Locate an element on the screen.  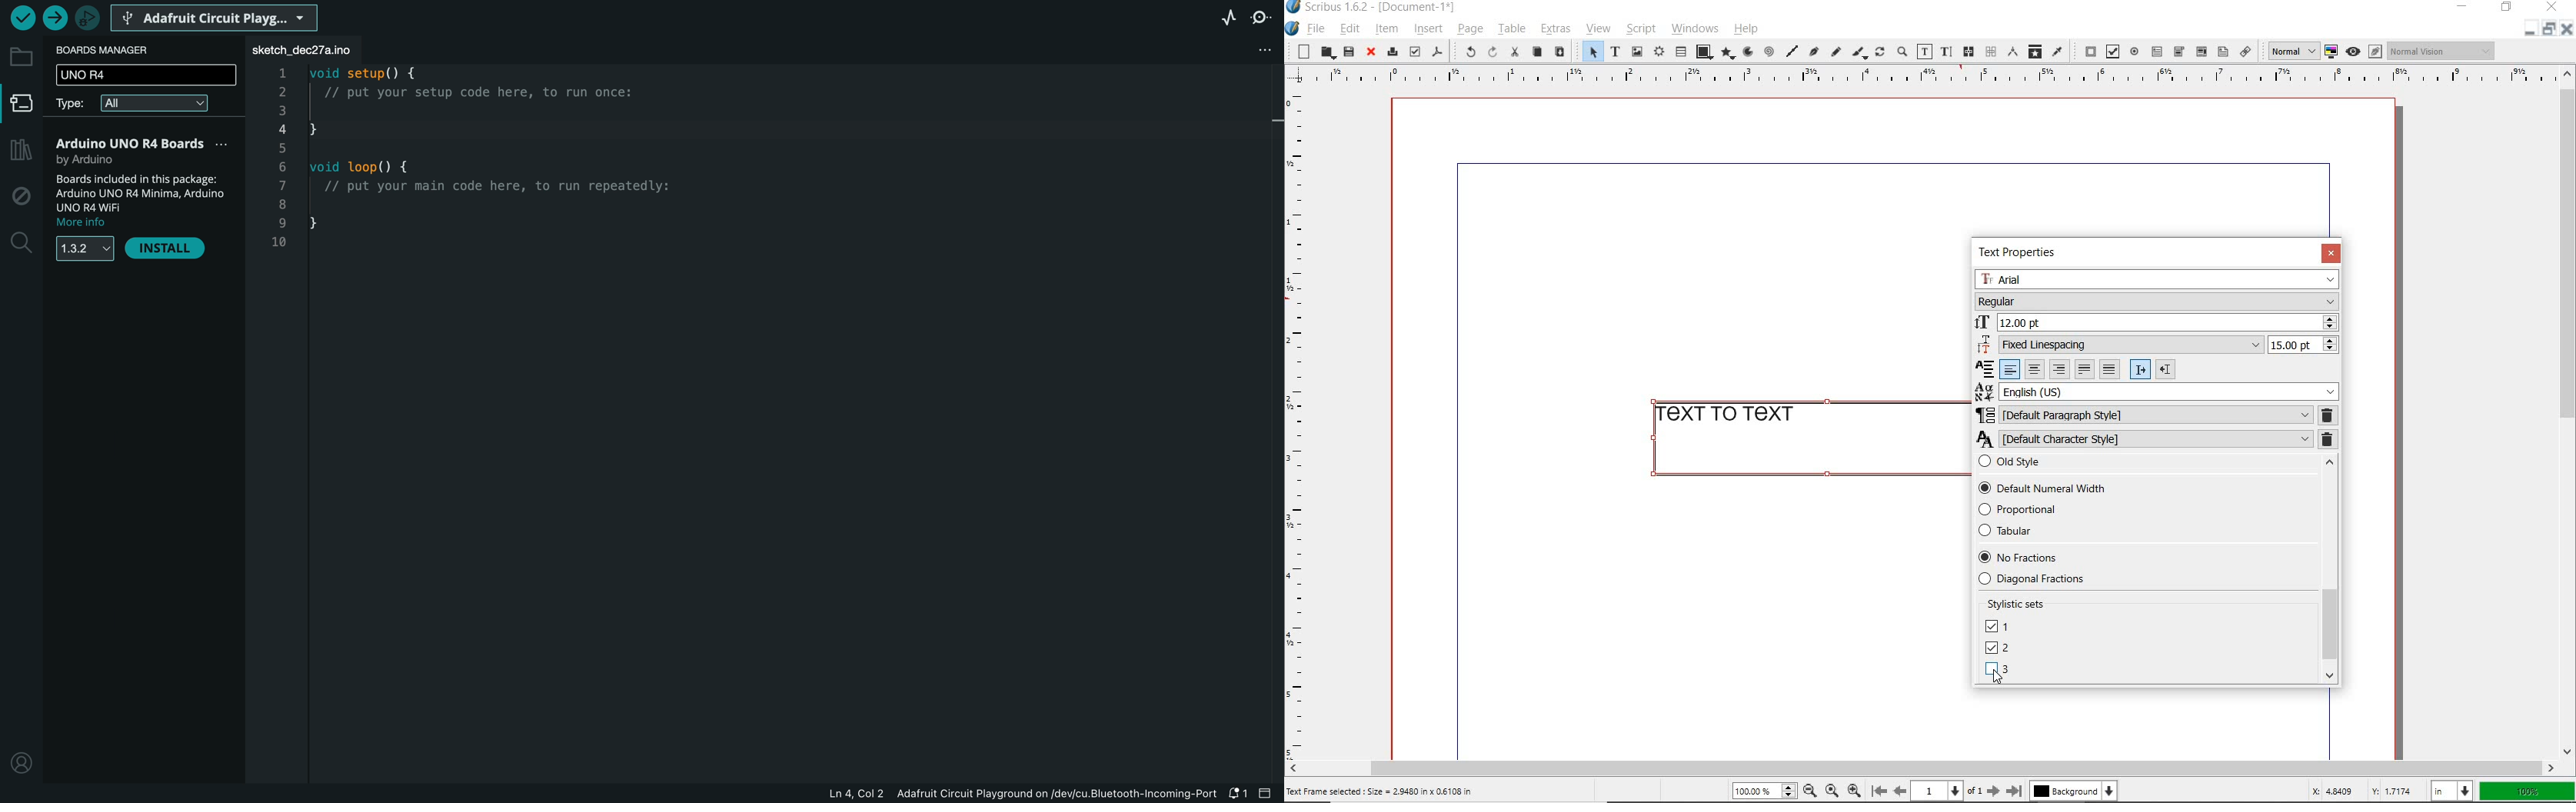
edit text with story editor is located at coordinates (1945, 52).